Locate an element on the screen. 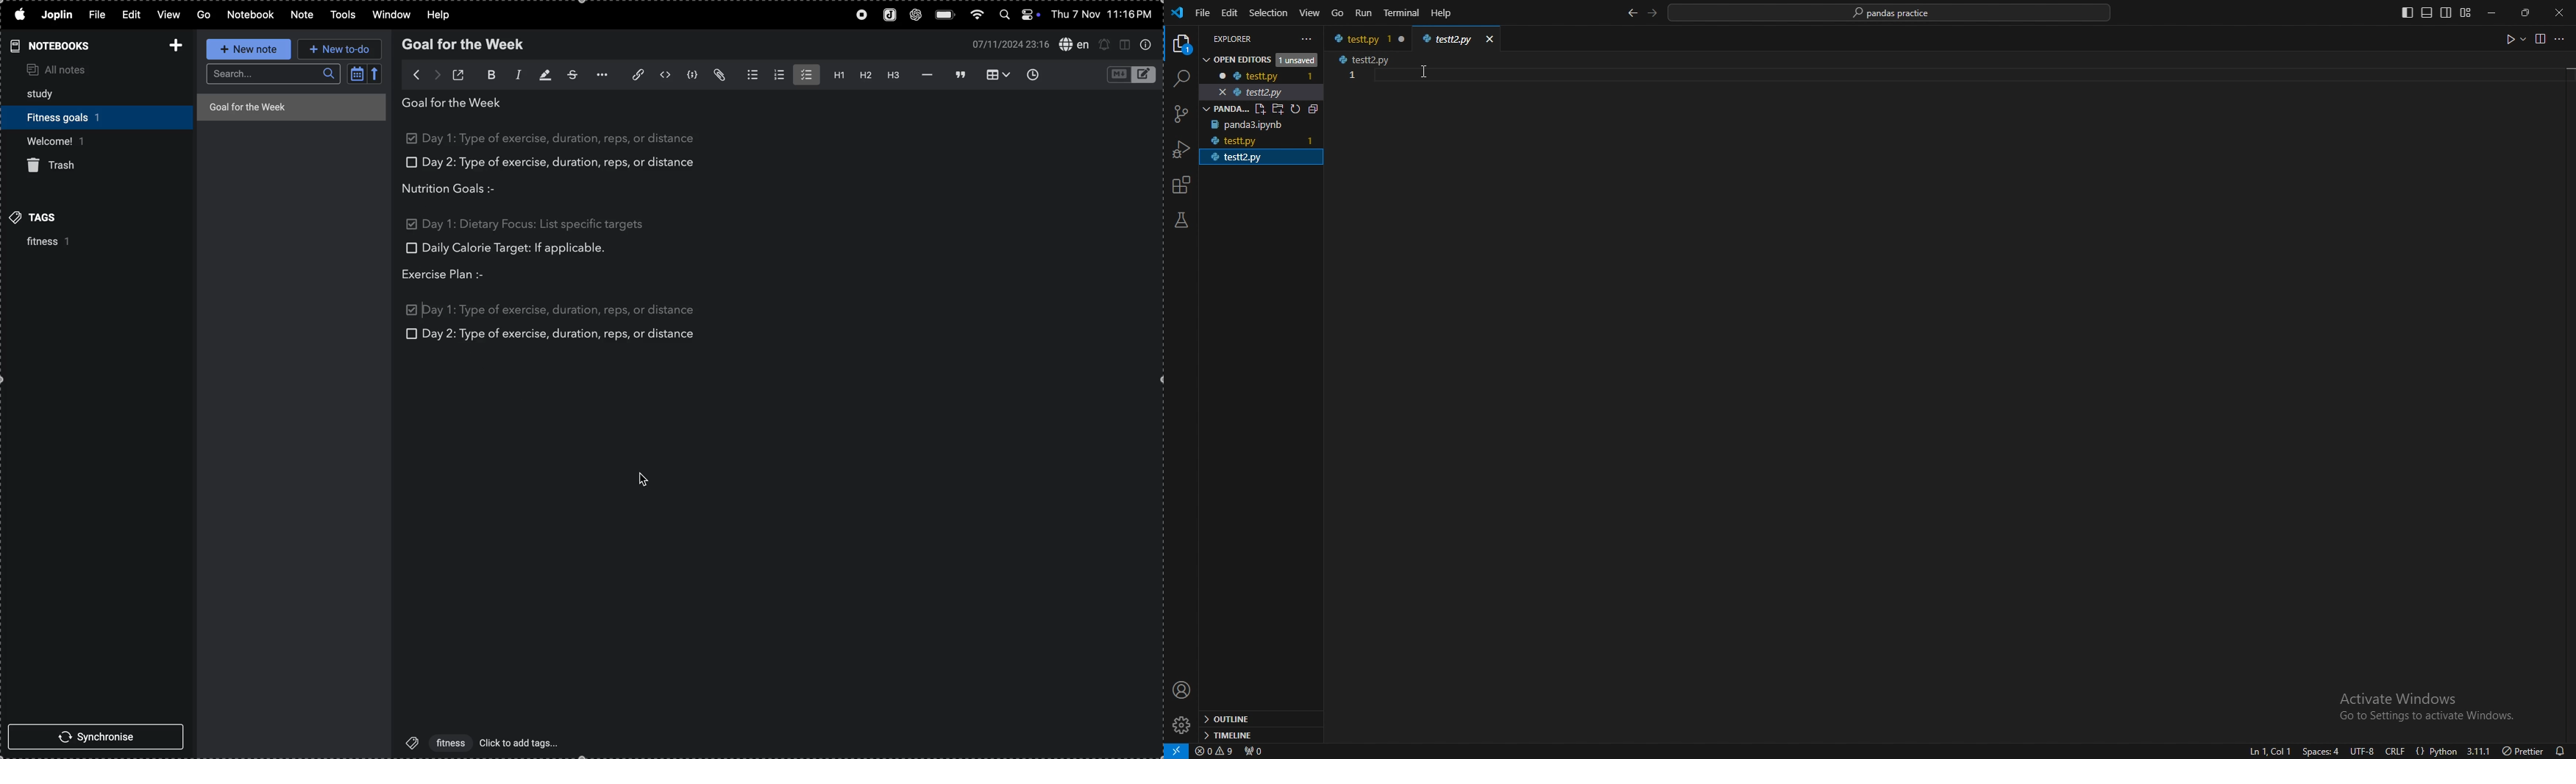 The image size is (2576, 784). toggle panel is located at coordinates (2427, 13).